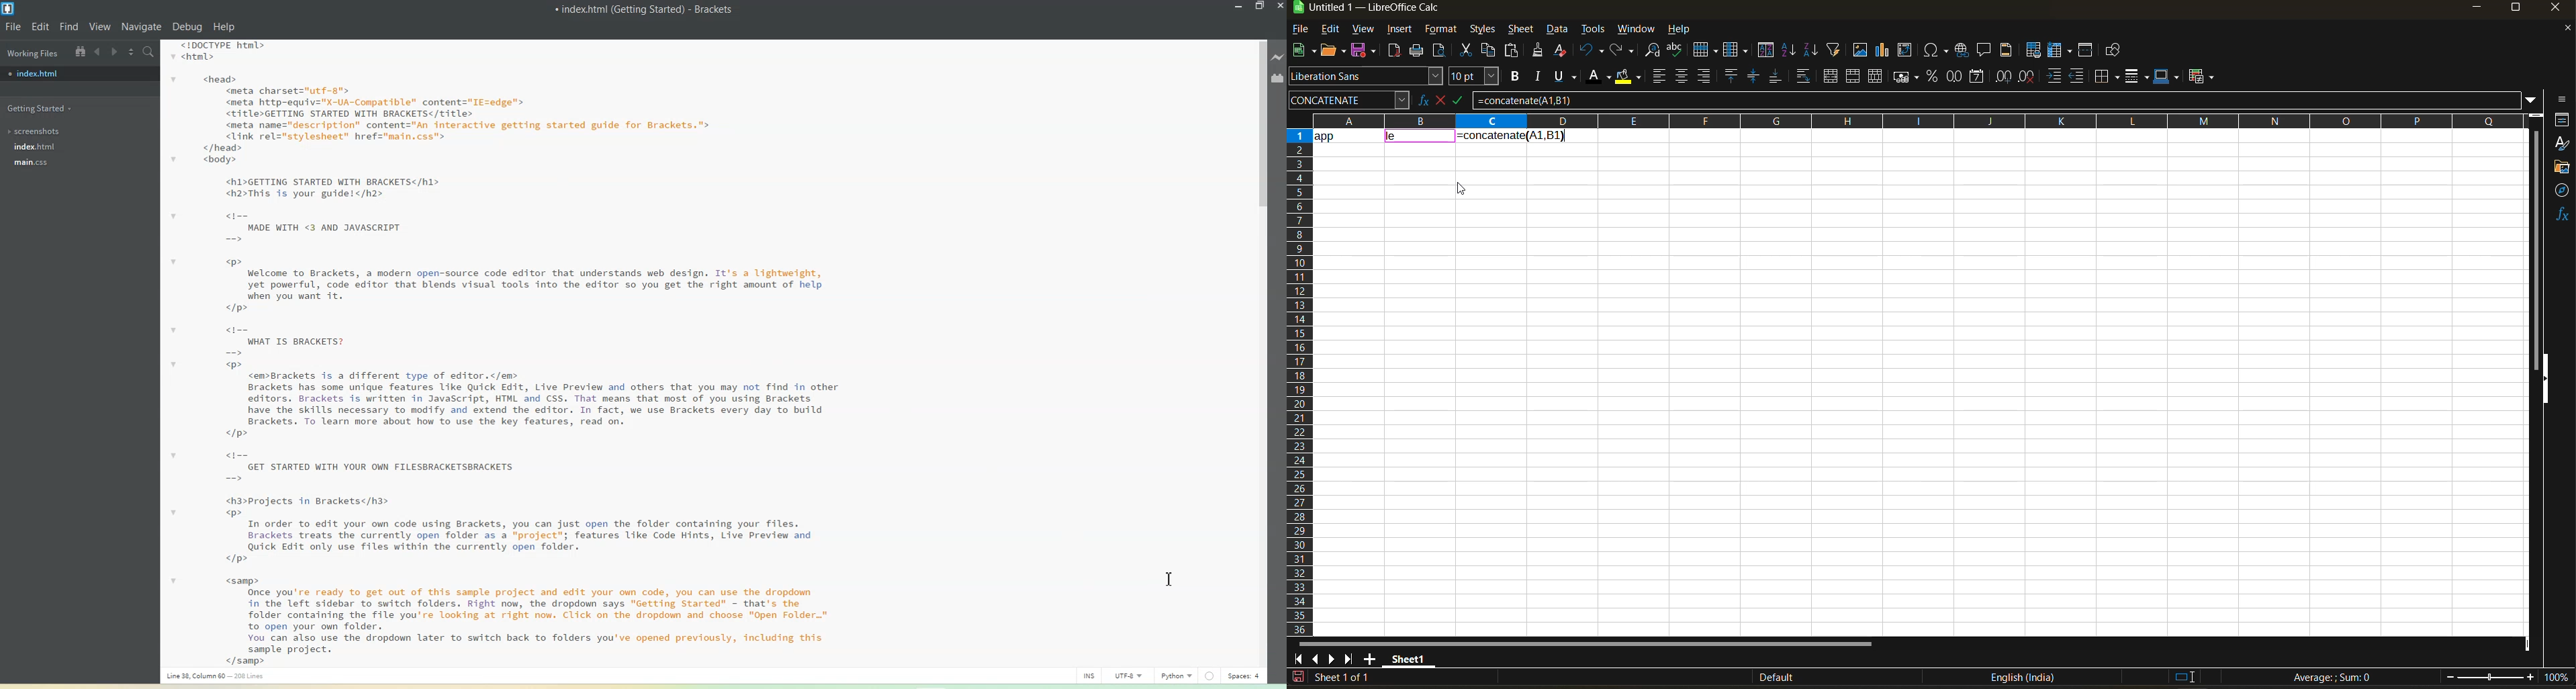  I want to click on paste, so click(1513, 52).